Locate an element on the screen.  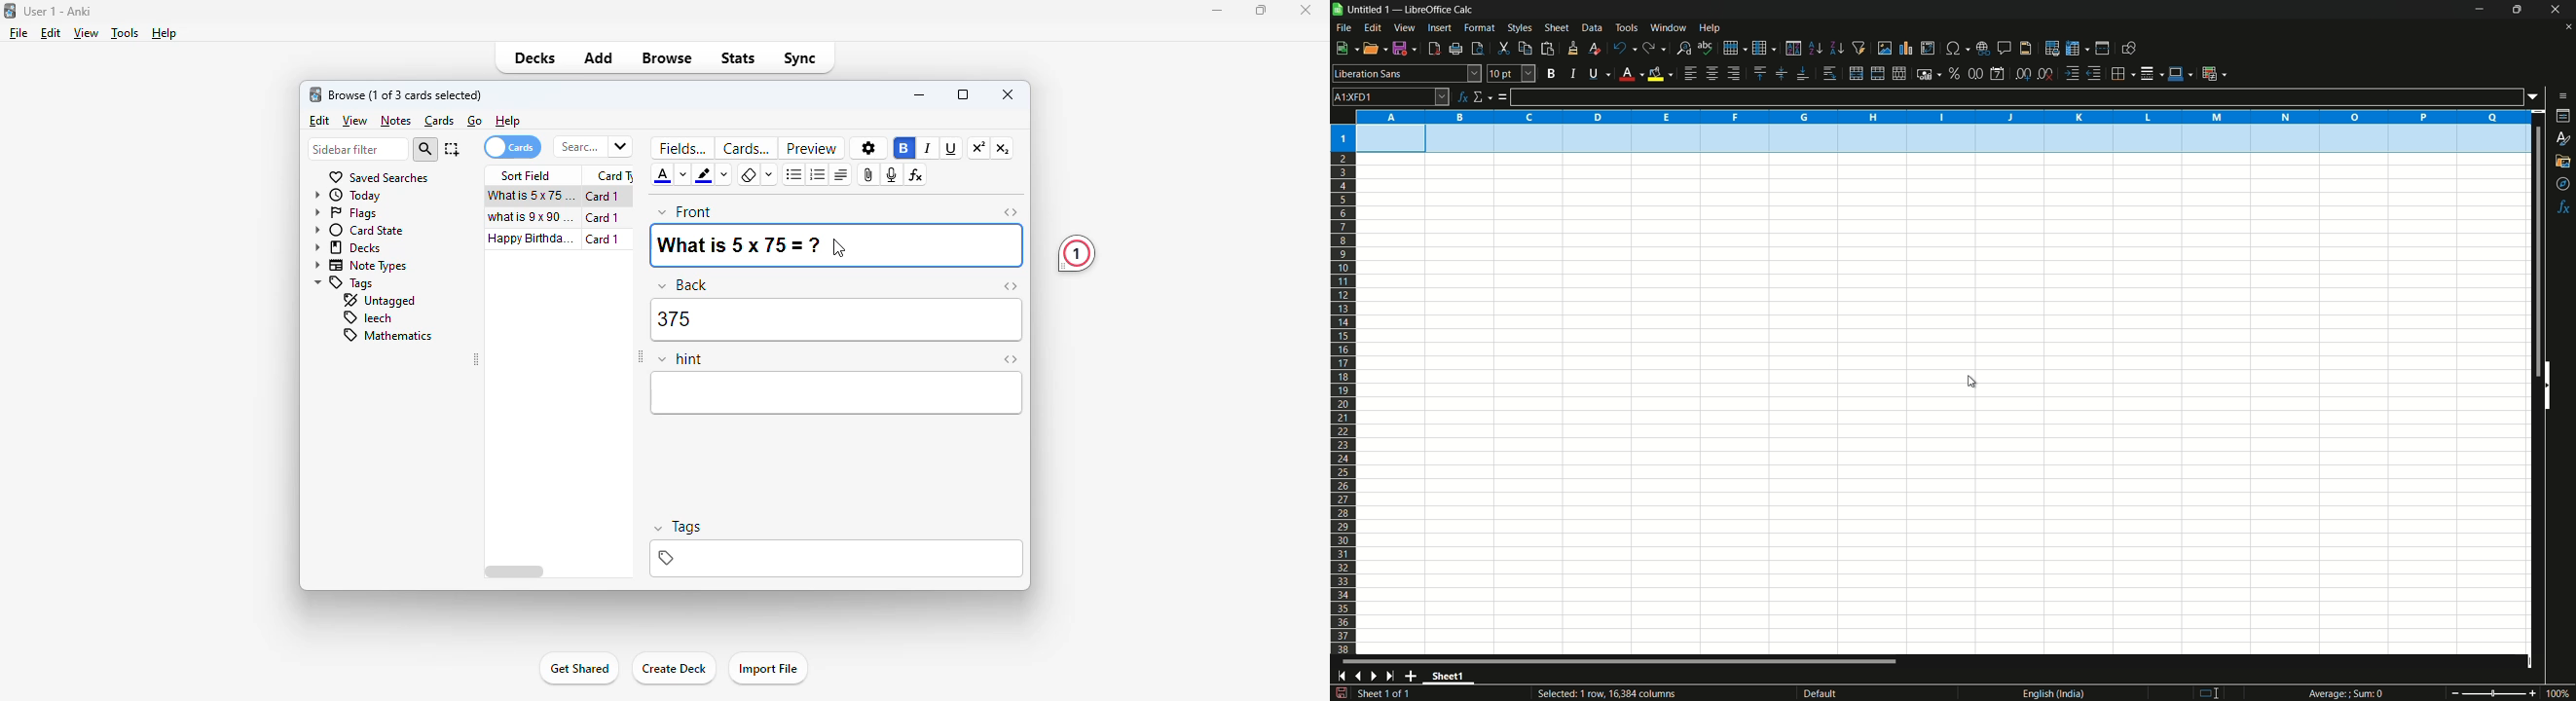
freeze rows and columns is located at coordinates (2076, 49).